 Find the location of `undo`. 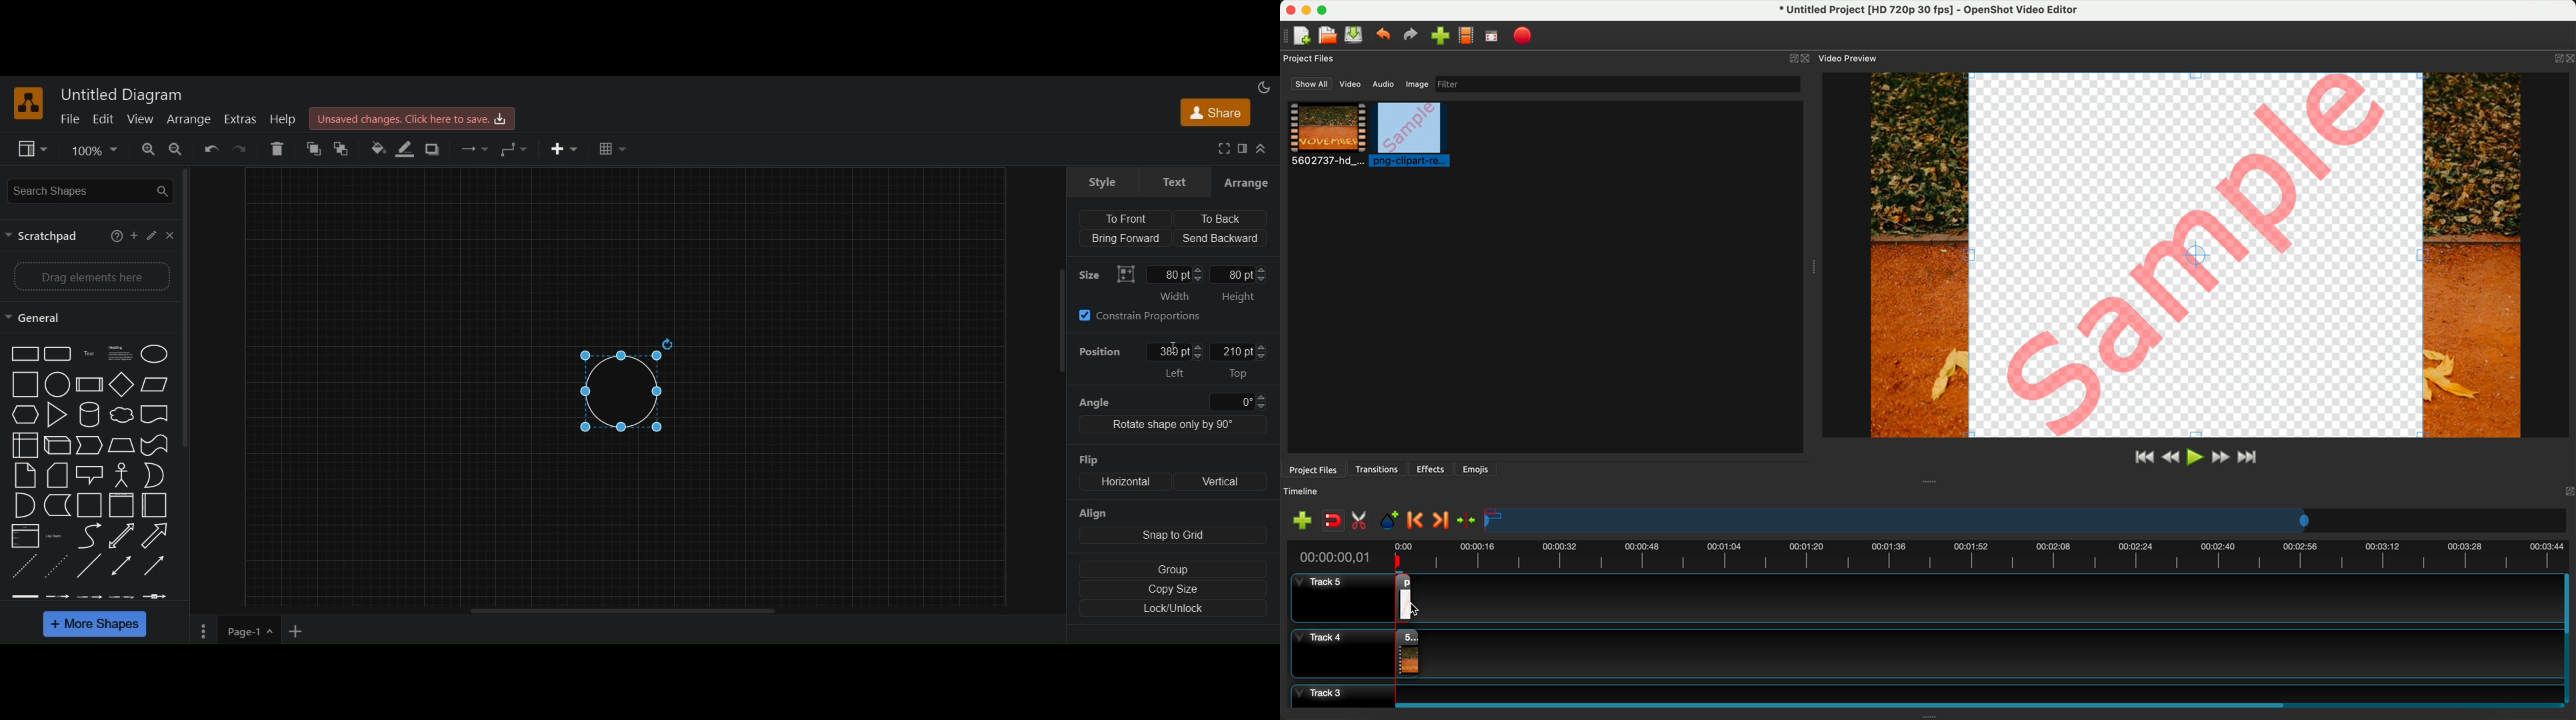

undo is located at coordinates (211, 150).